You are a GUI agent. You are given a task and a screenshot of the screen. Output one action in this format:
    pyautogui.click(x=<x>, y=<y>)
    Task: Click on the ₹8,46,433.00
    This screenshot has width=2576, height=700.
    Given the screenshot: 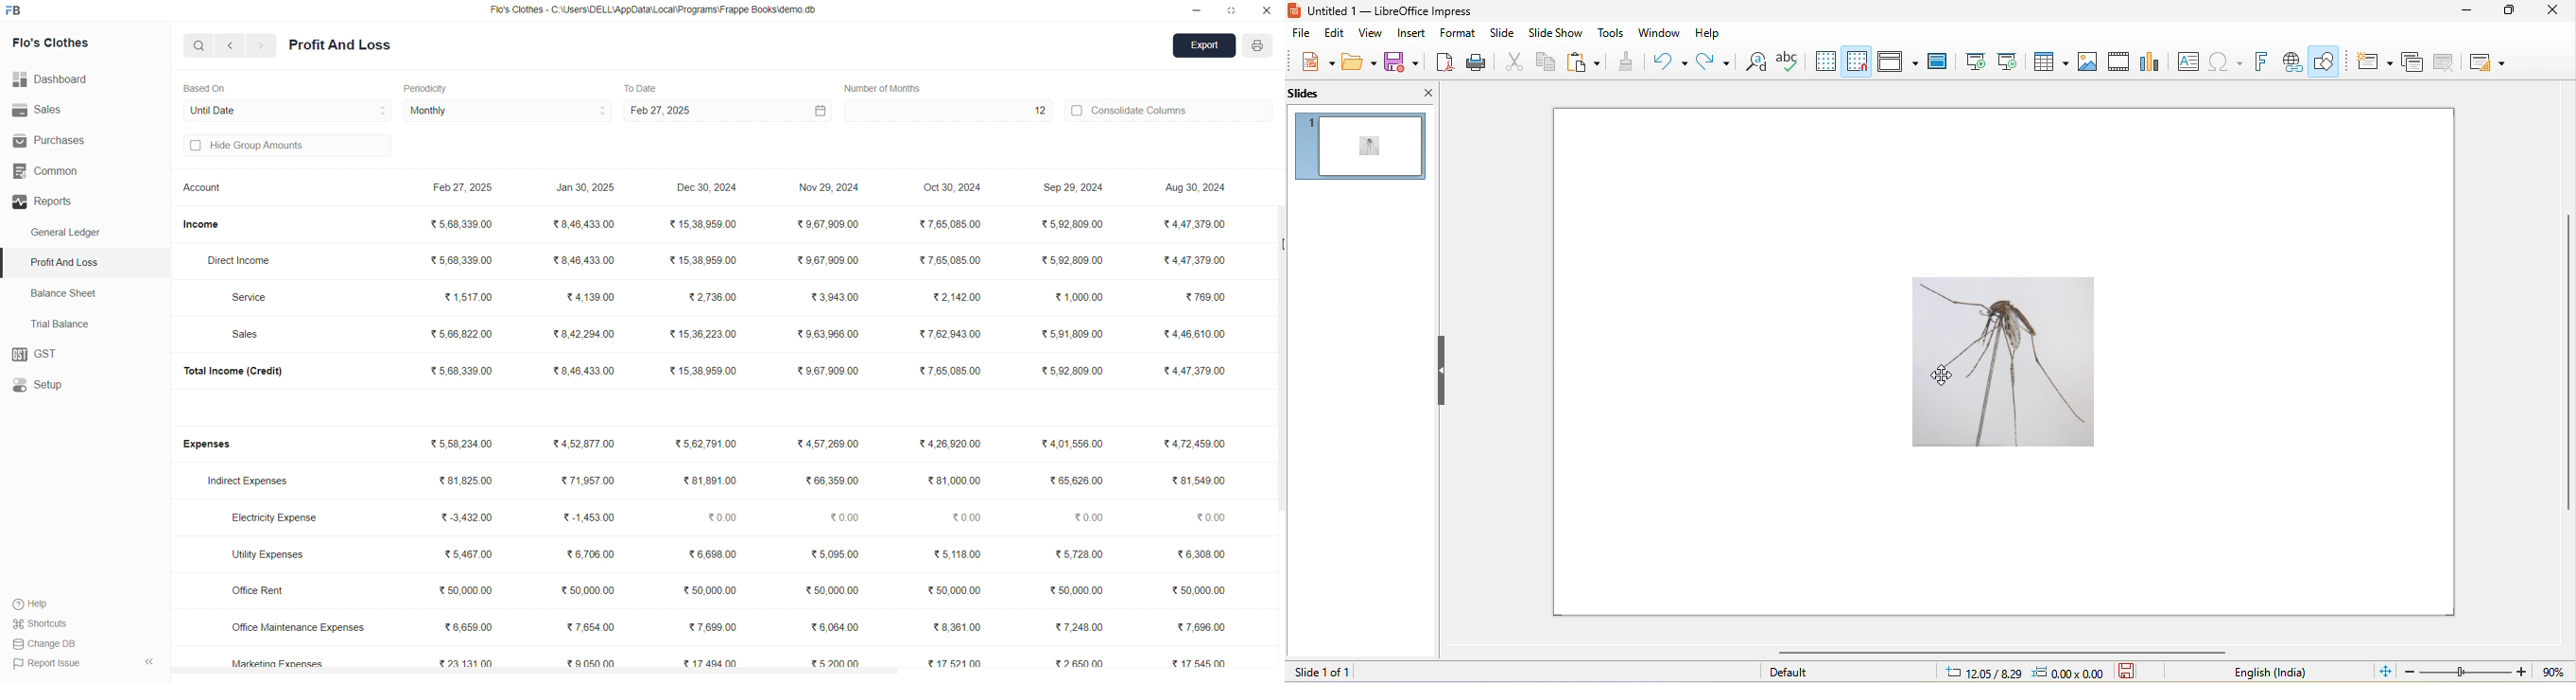 What is the action you would take?
    pyautogui.click(x=588, y=261)
    